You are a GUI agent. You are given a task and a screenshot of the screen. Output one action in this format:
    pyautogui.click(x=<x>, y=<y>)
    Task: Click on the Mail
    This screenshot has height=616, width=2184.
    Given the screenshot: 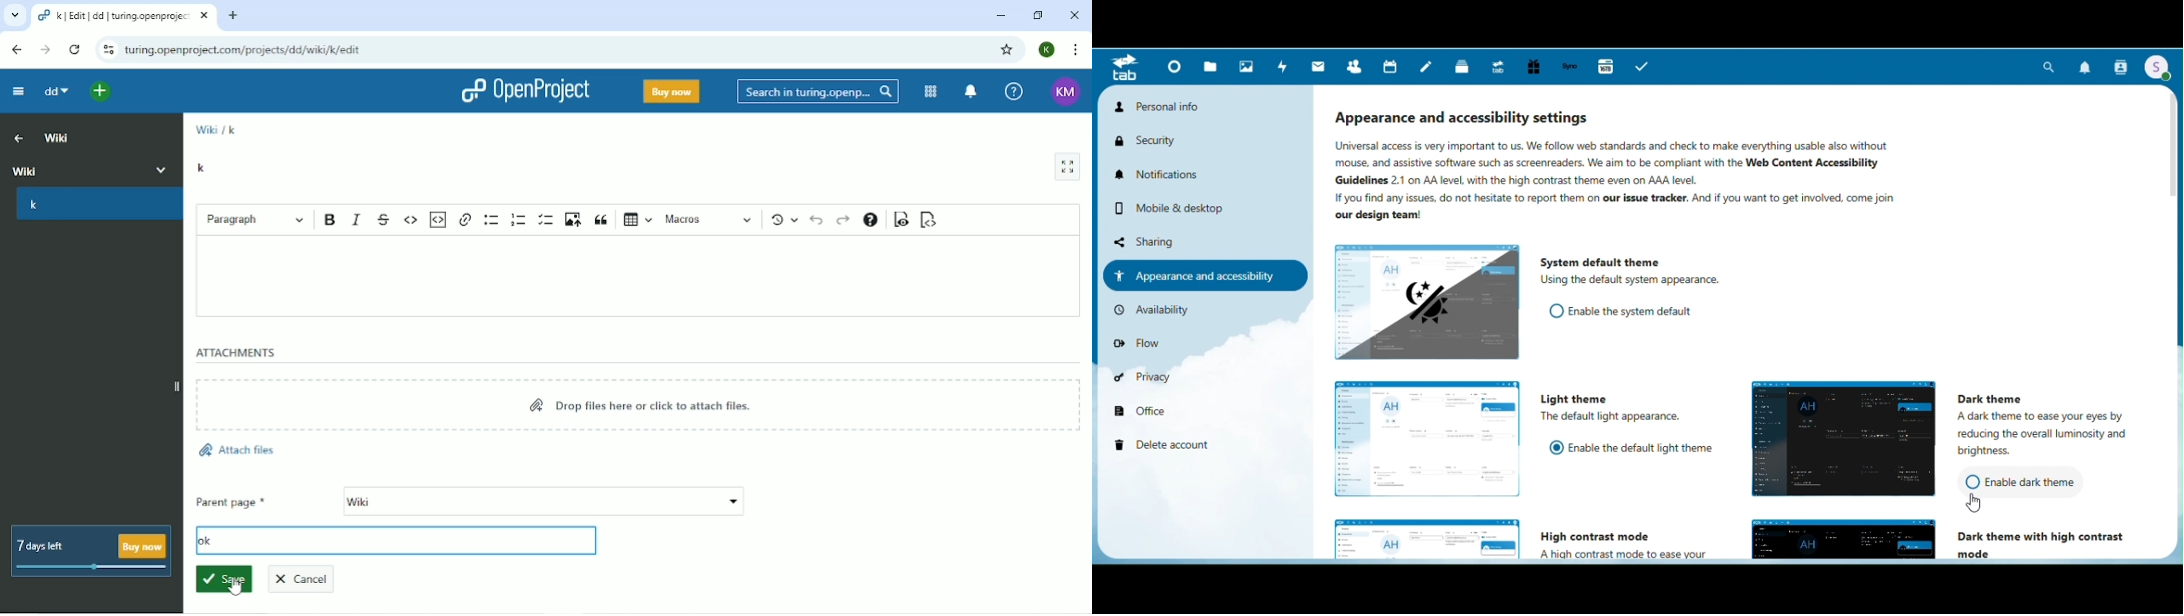 What is the action you would take?
    pyautogui.click(x=1317, y=67)
    